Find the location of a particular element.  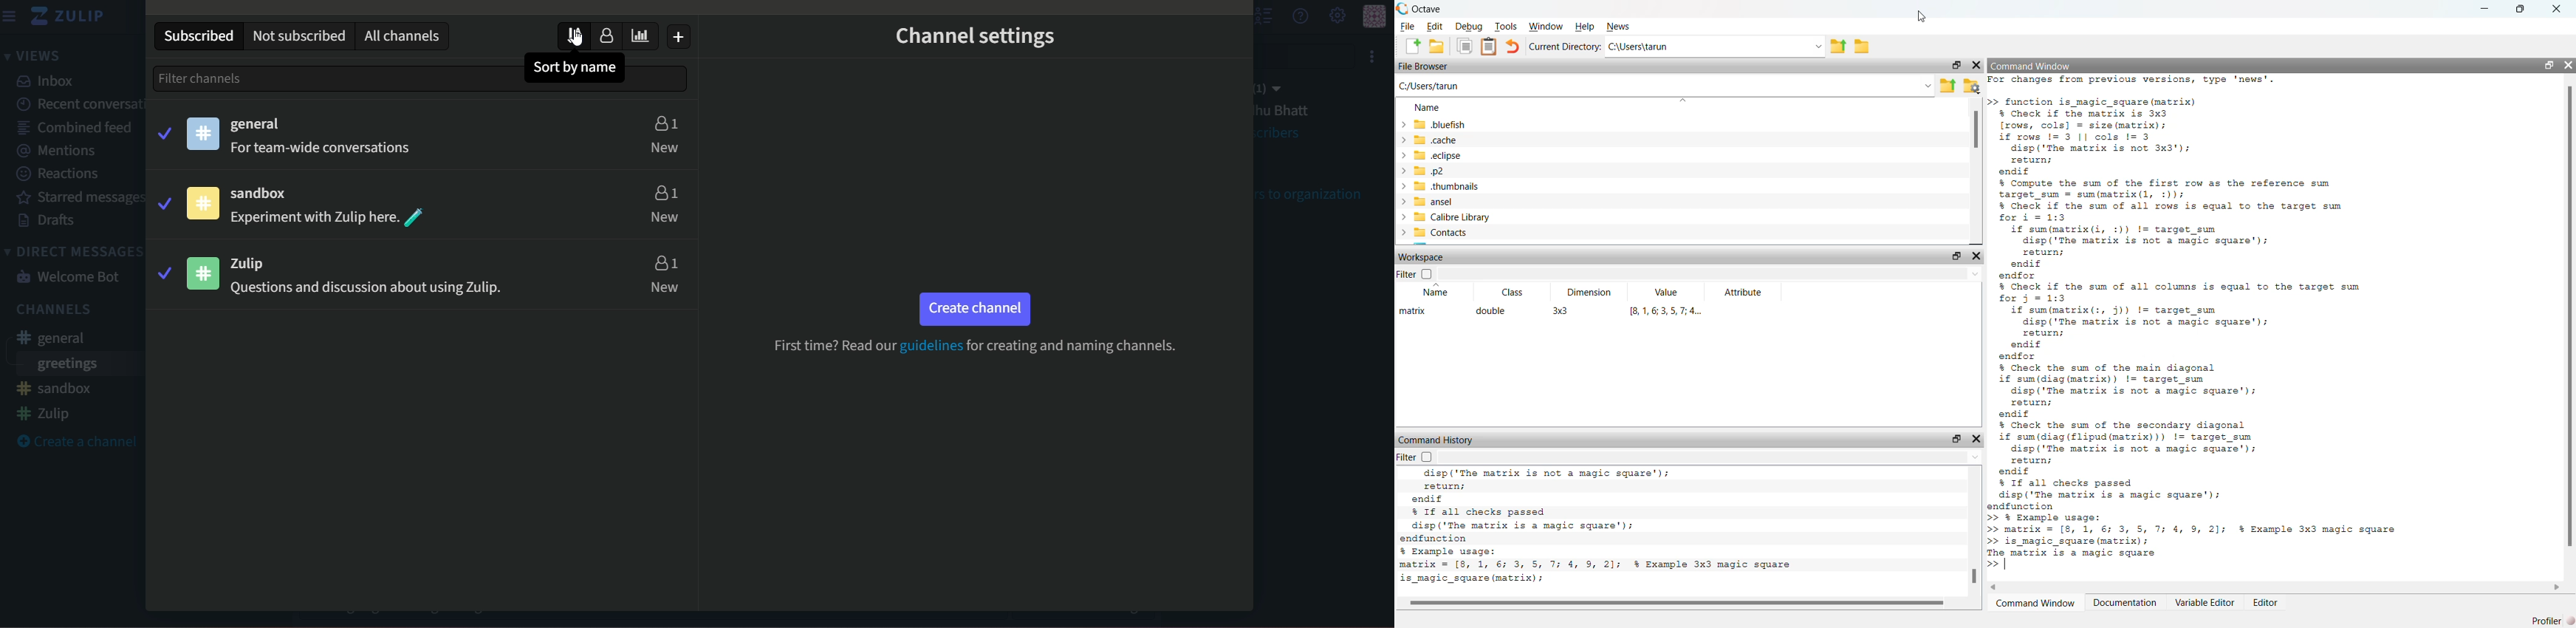

mentions is located at coordinates (57, 149).